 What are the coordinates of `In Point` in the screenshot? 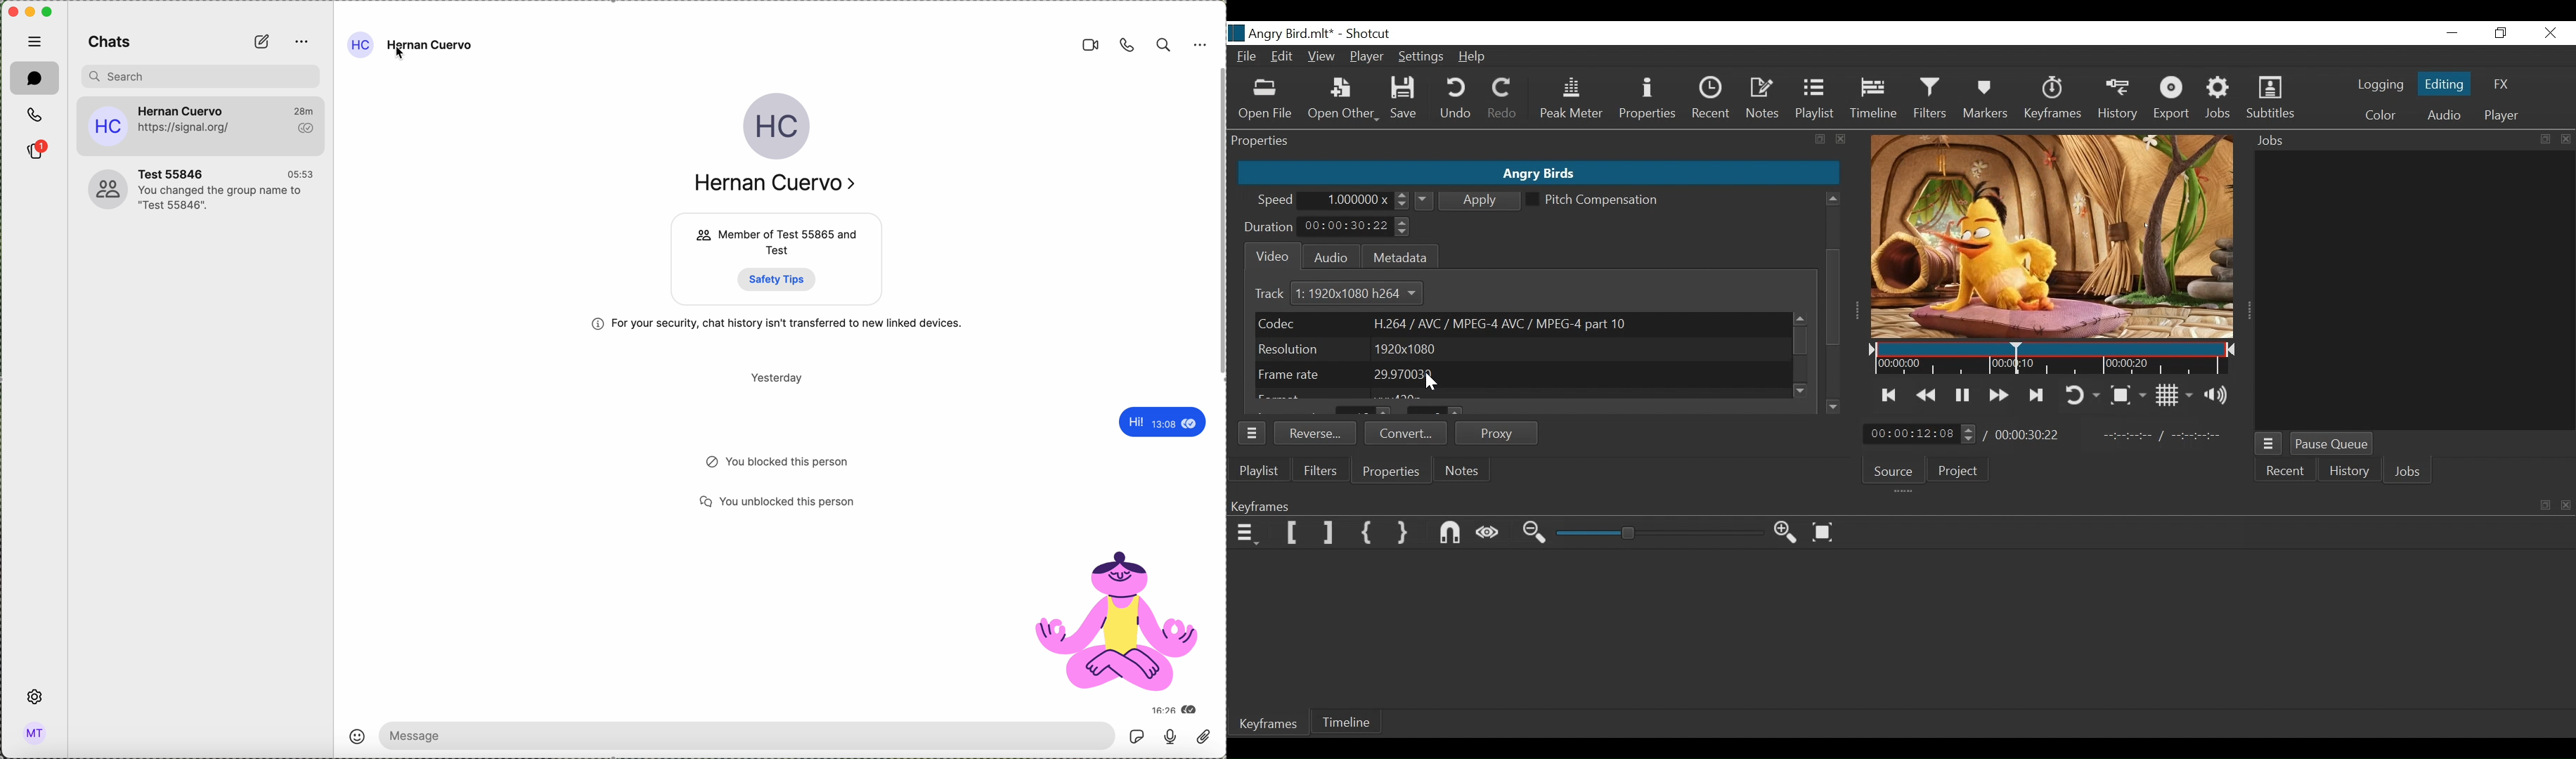 It's located at (2163, 434).